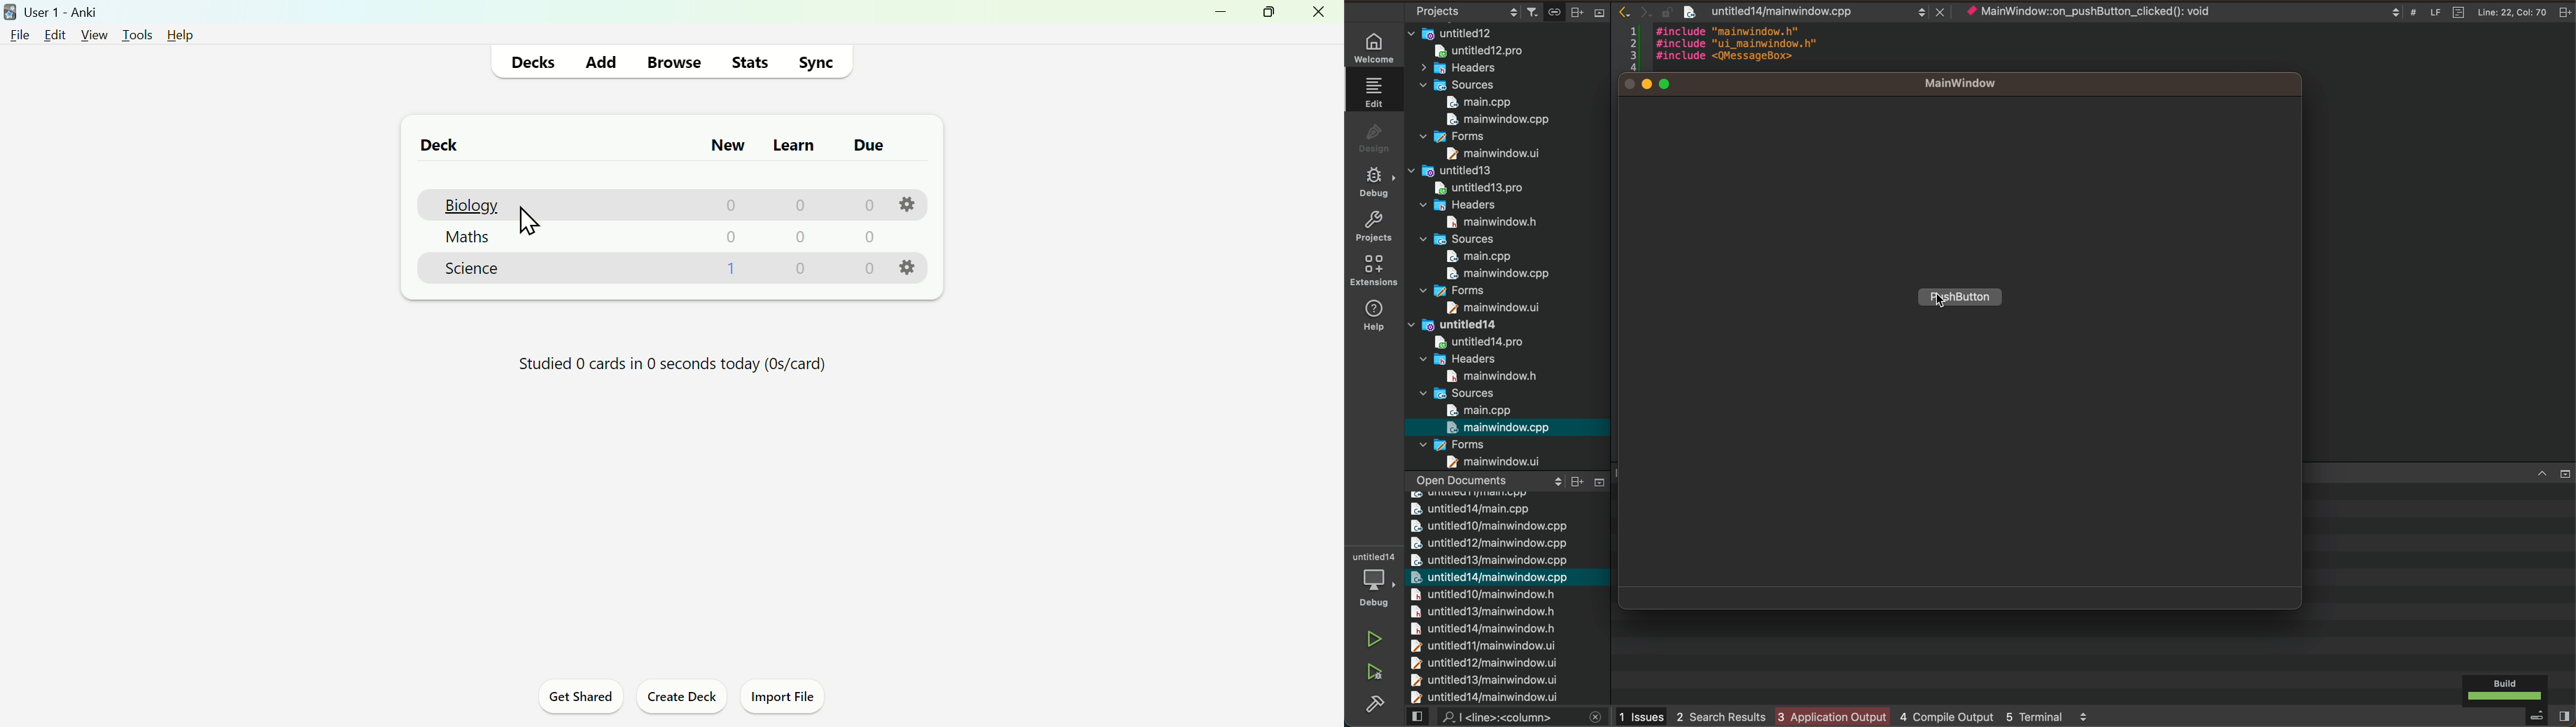 The image size is (2576, 728). I want to click on Maths, so click(466, 239).